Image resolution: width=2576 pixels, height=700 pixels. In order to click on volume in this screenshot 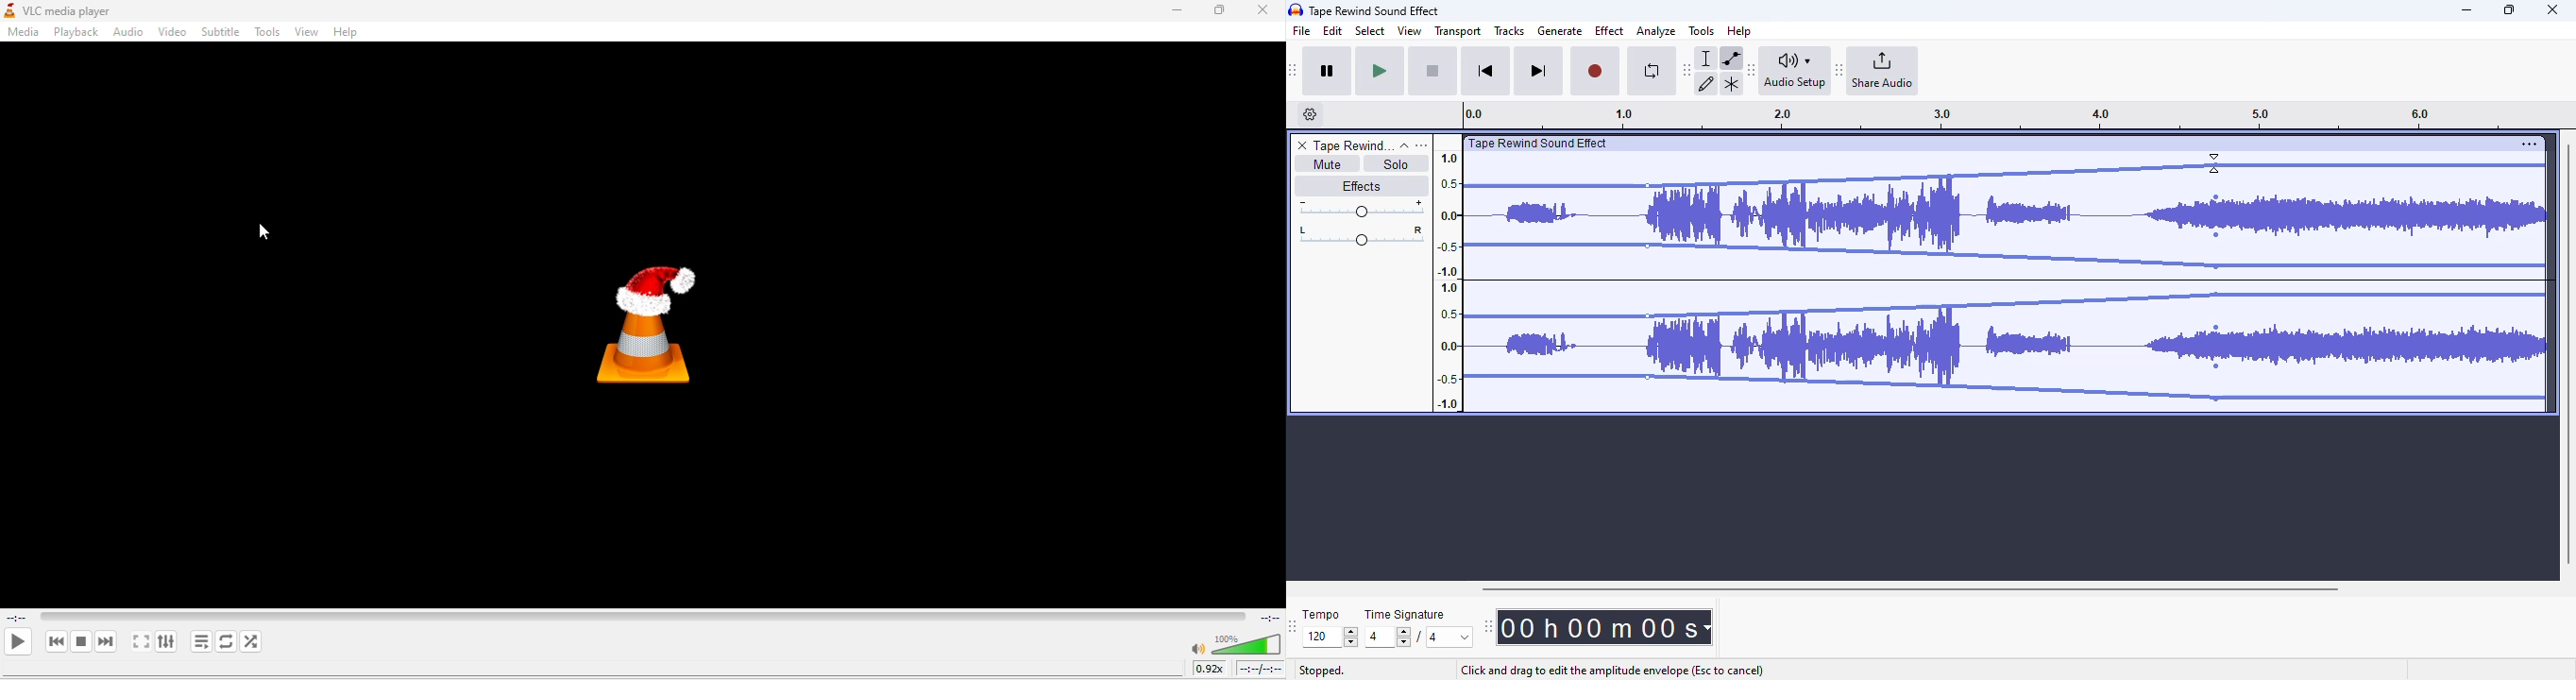, I will do `click(1247, 644)`.